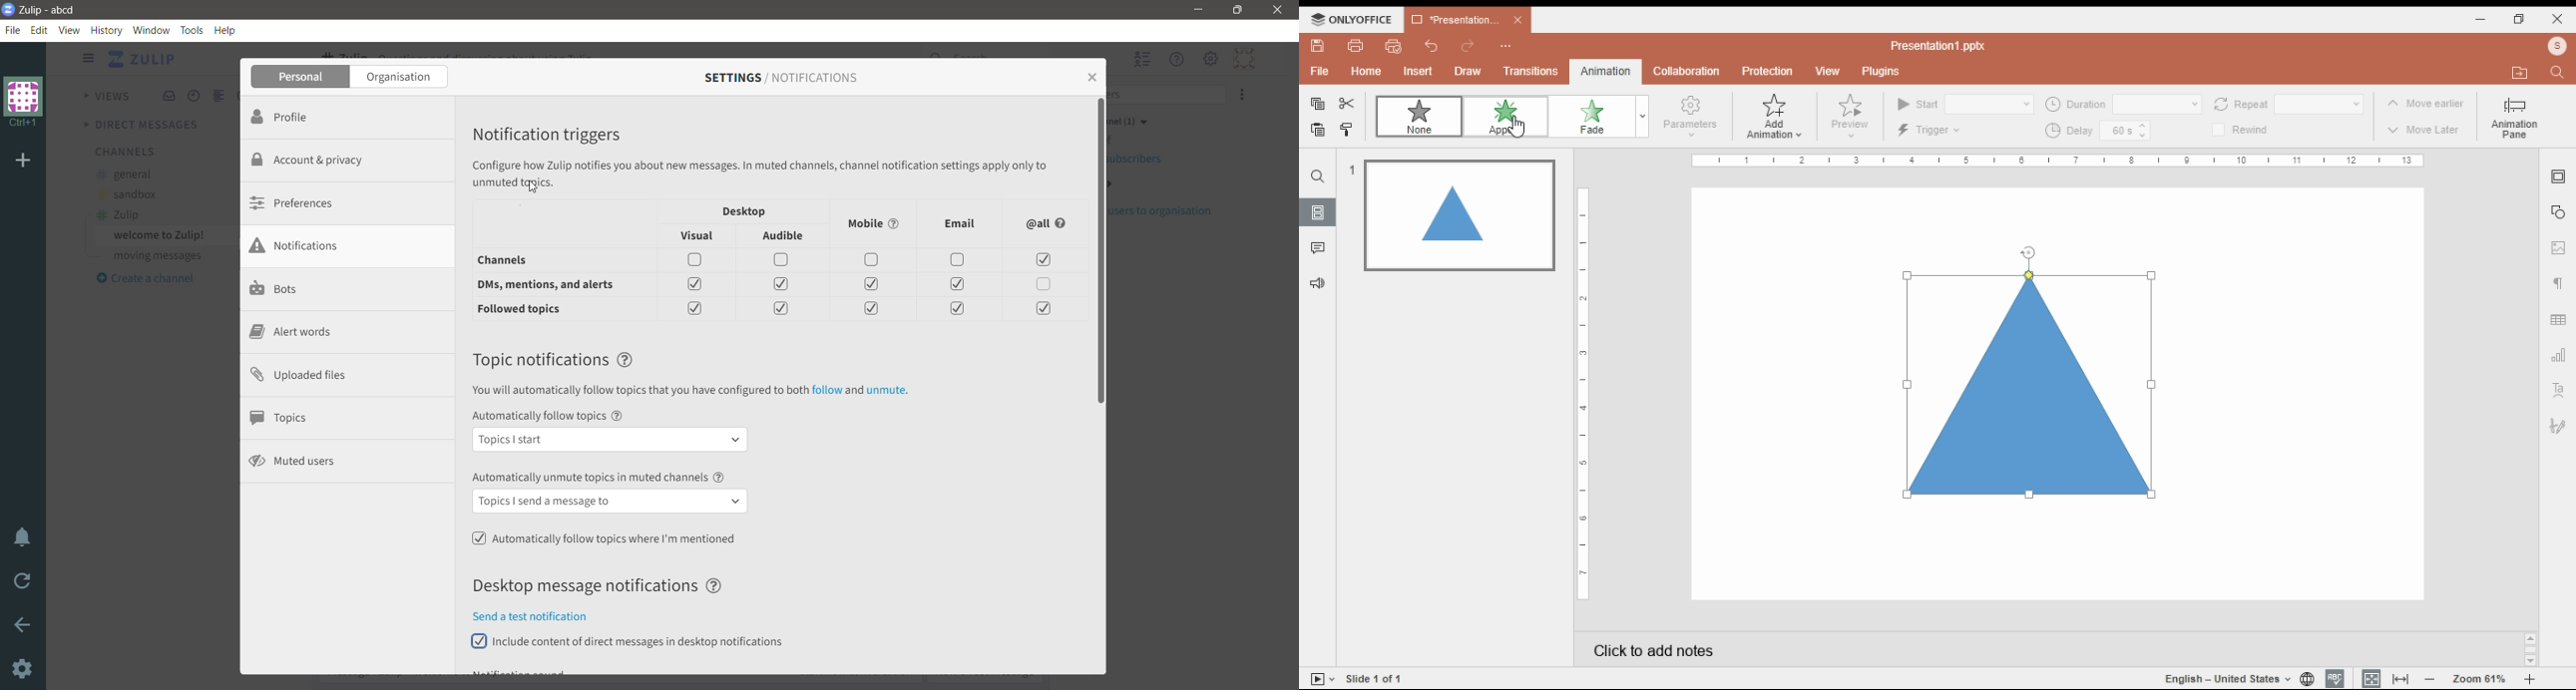 The height and width of the screenshot is (700, 2576). I want to click on Uploaded files, so click(309, 376).